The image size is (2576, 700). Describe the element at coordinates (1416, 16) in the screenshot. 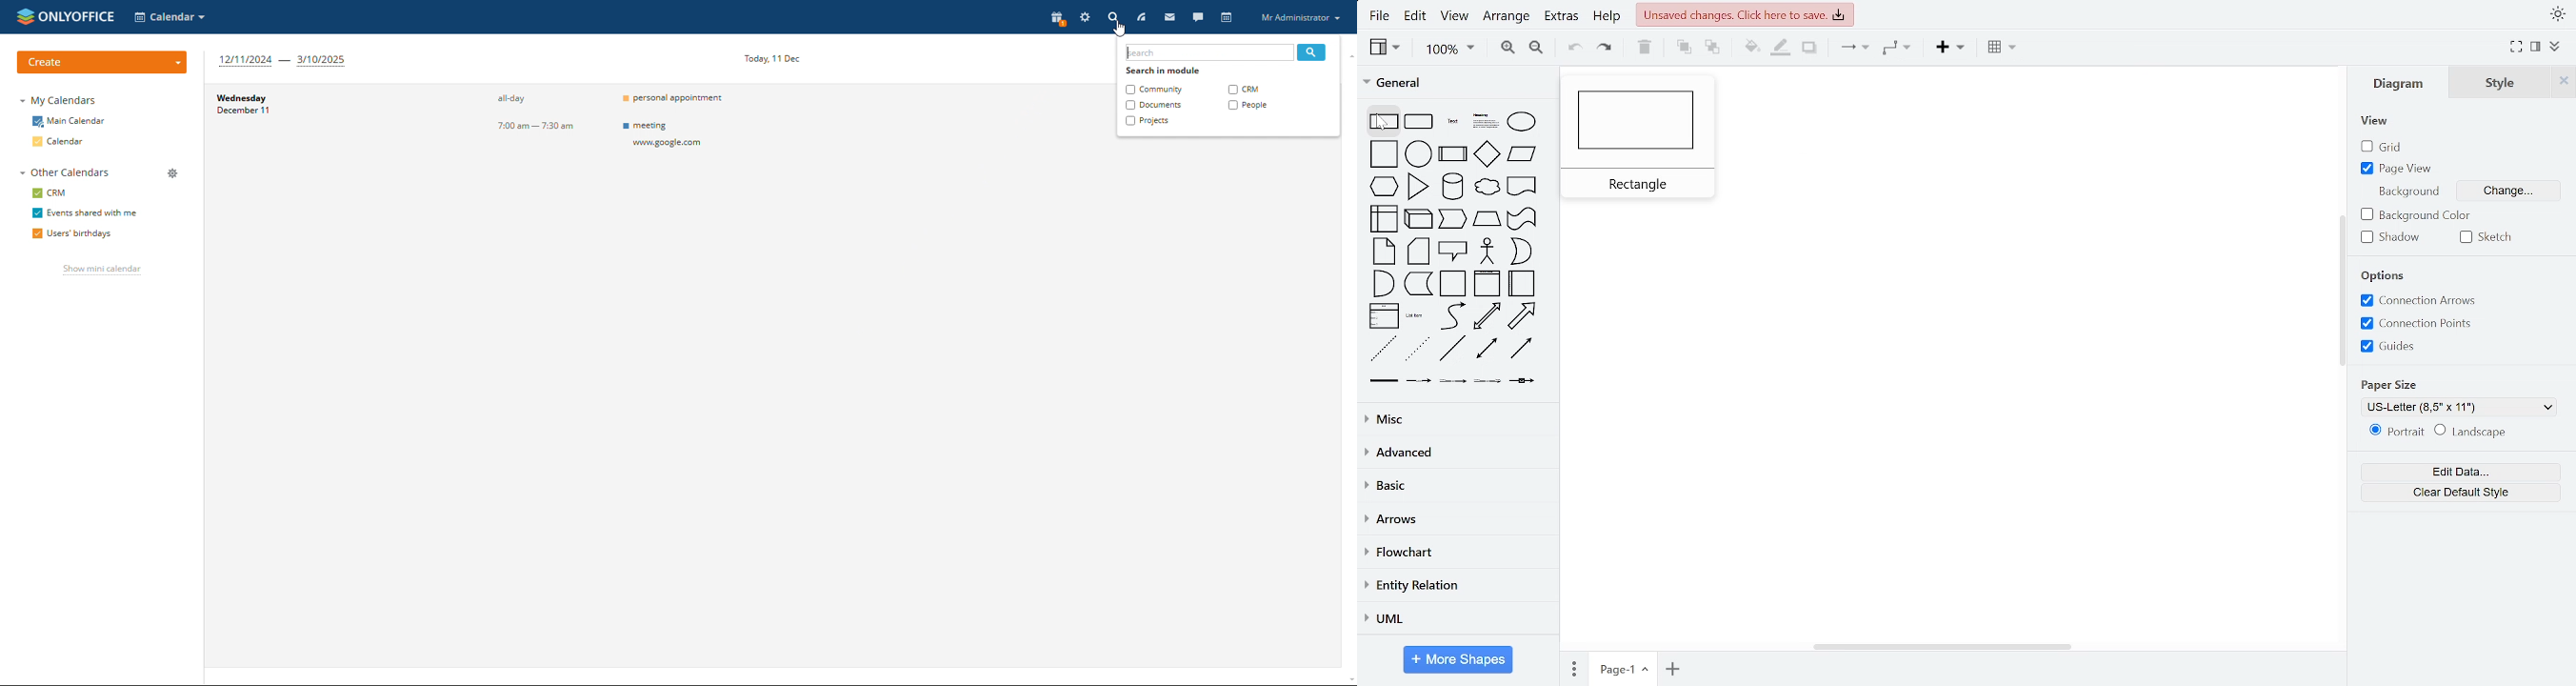

I see `edit` at that location.